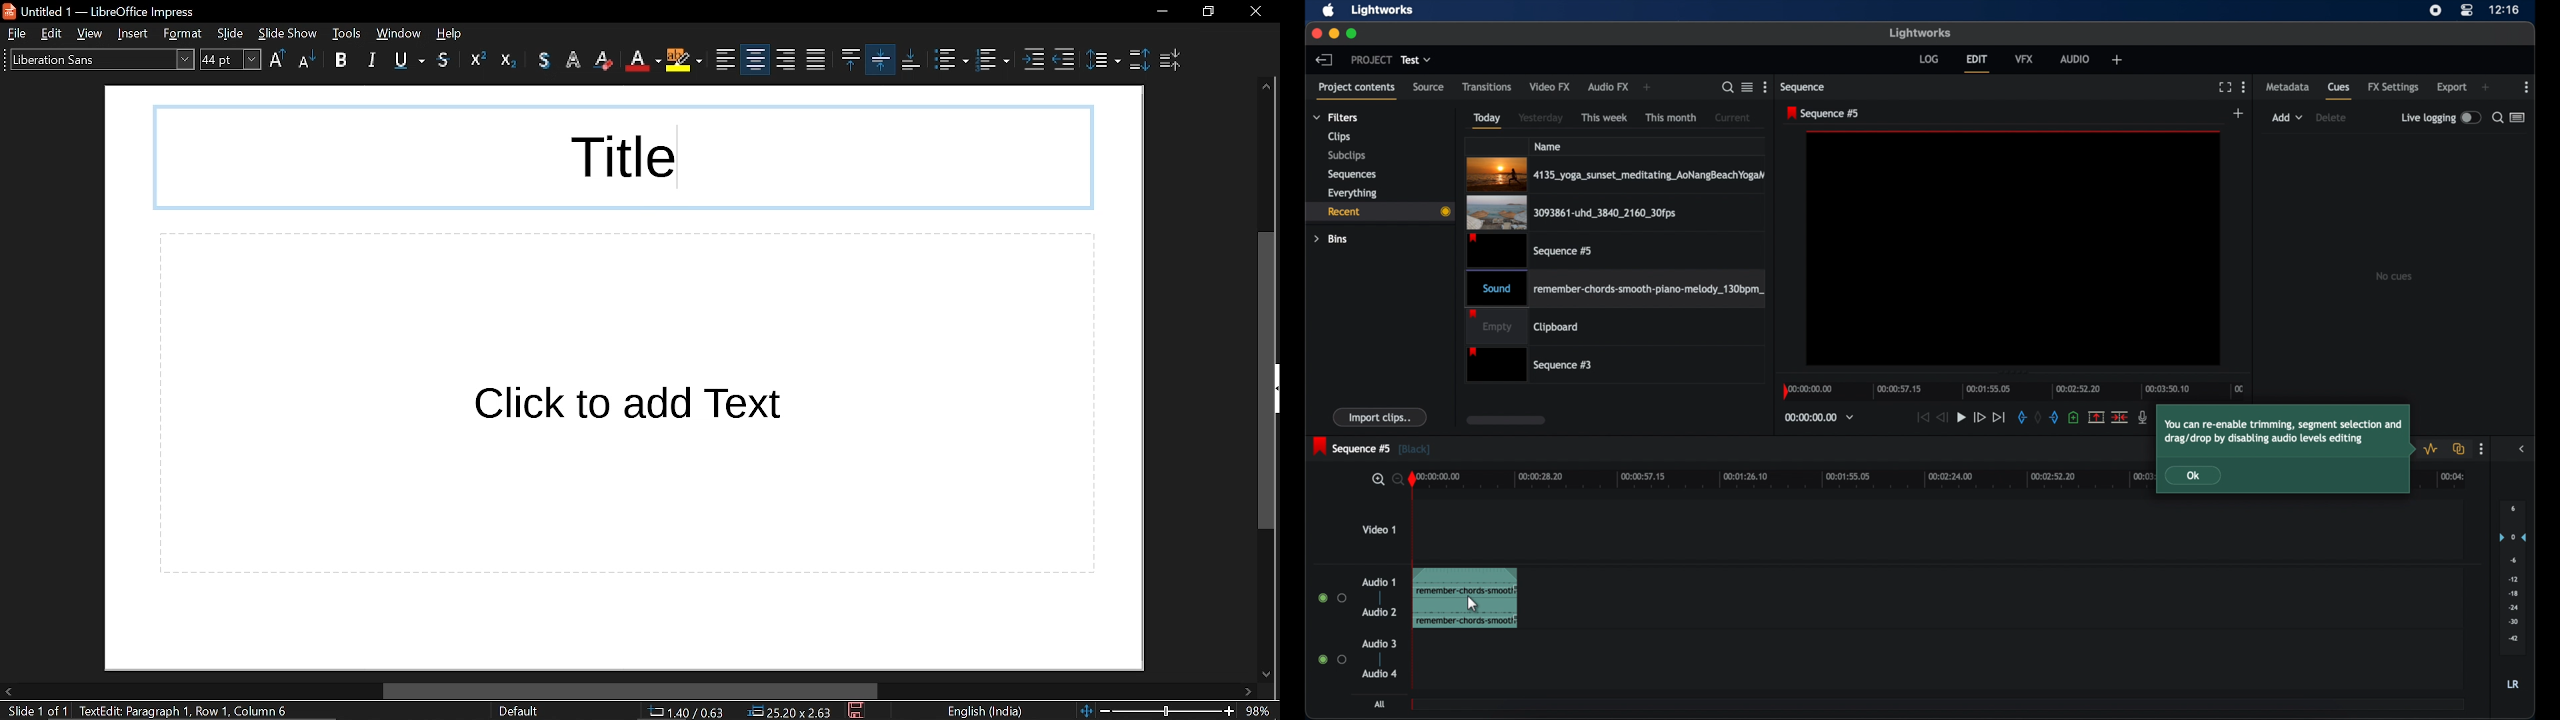 The width and height of the screenshot is (2576, 728). I want to click on slide style, so click(518, 711).